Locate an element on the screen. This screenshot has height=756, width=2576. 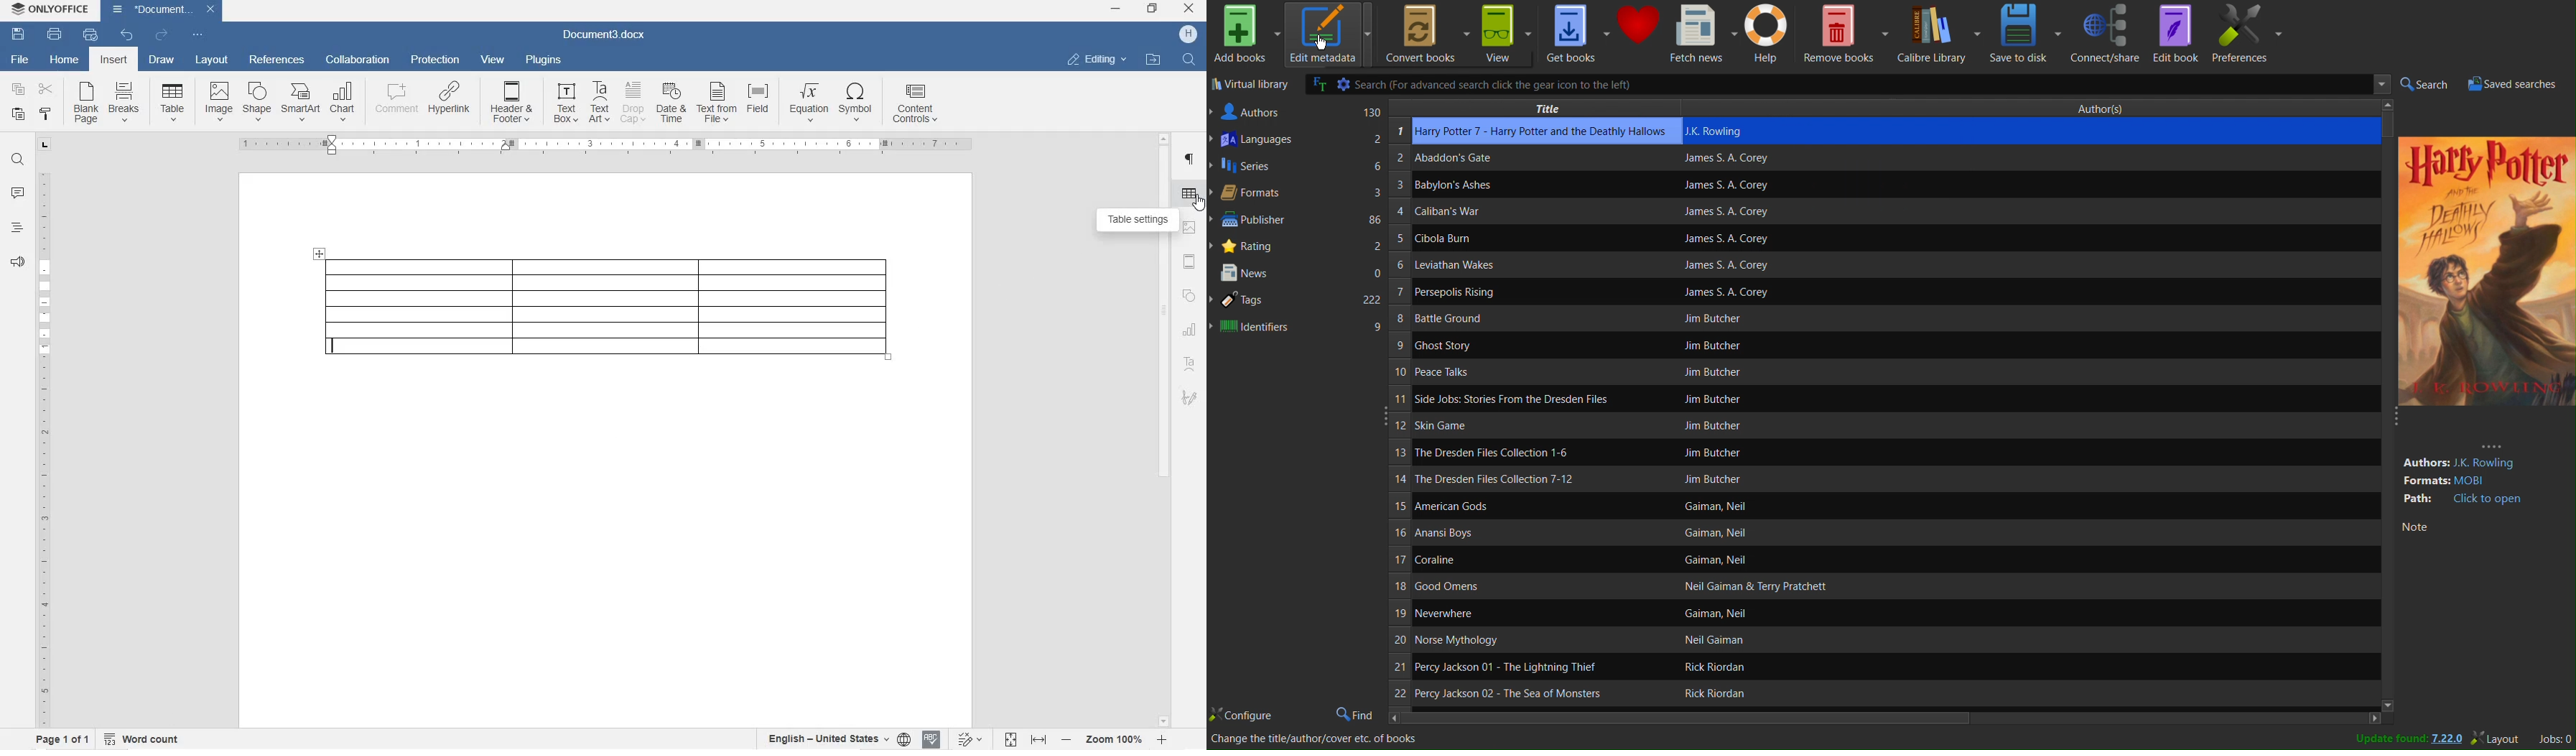
SHAPE is located at coordinates (258, 103).